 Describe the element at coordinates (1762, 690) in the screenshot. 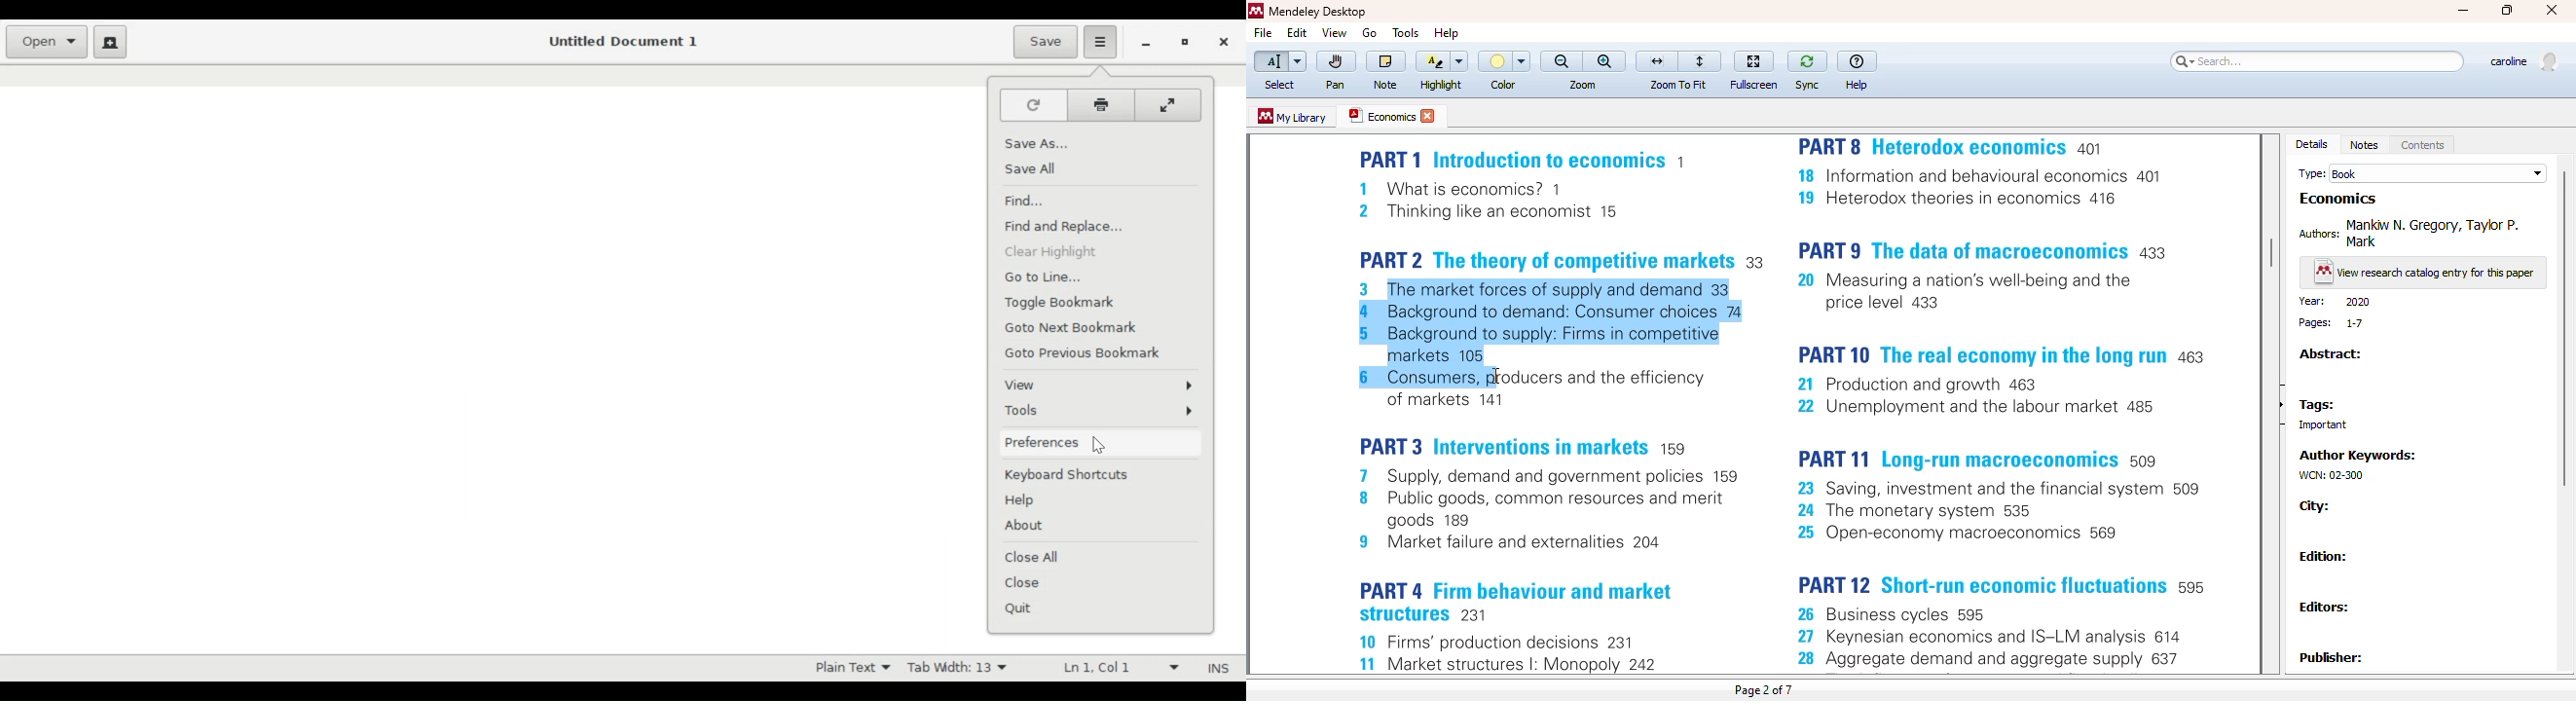

I see `page 2 of 7 ` at that location.